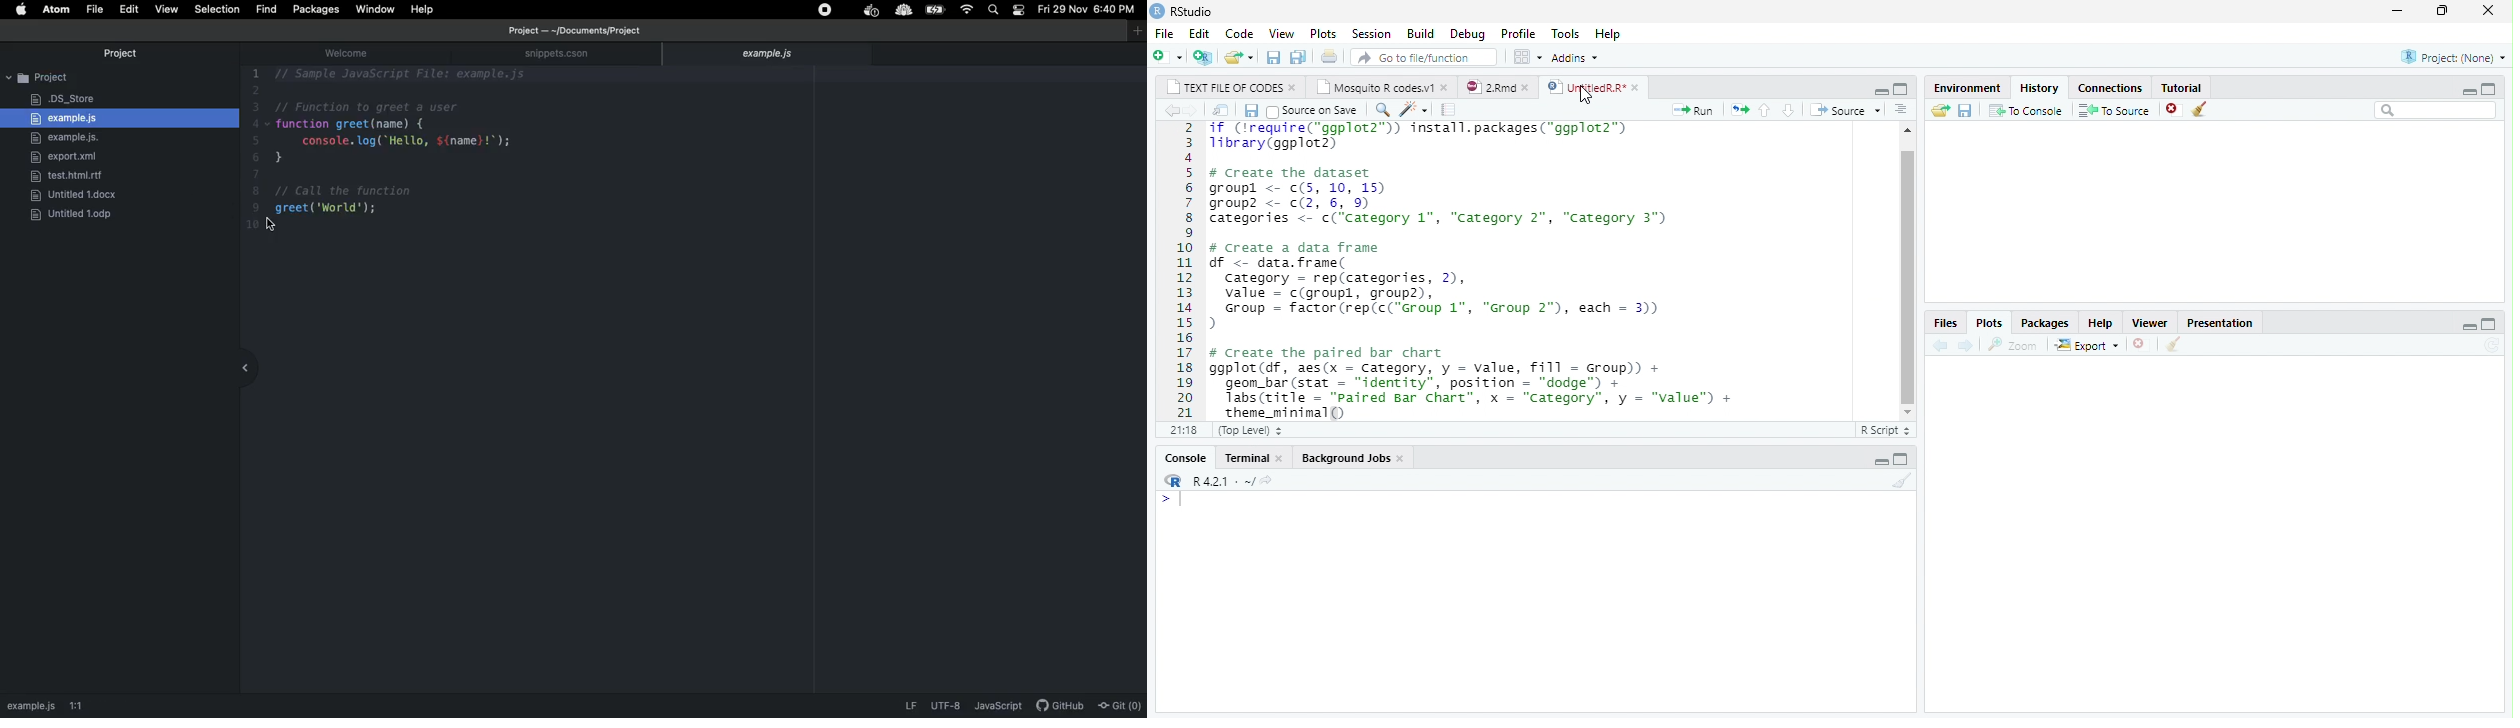 The width and height of the screenshot is (2520, 728). What do you see at coordinates (2045, 321) in the screenshot?
I see `packages` at bounding box center [2045, 321].